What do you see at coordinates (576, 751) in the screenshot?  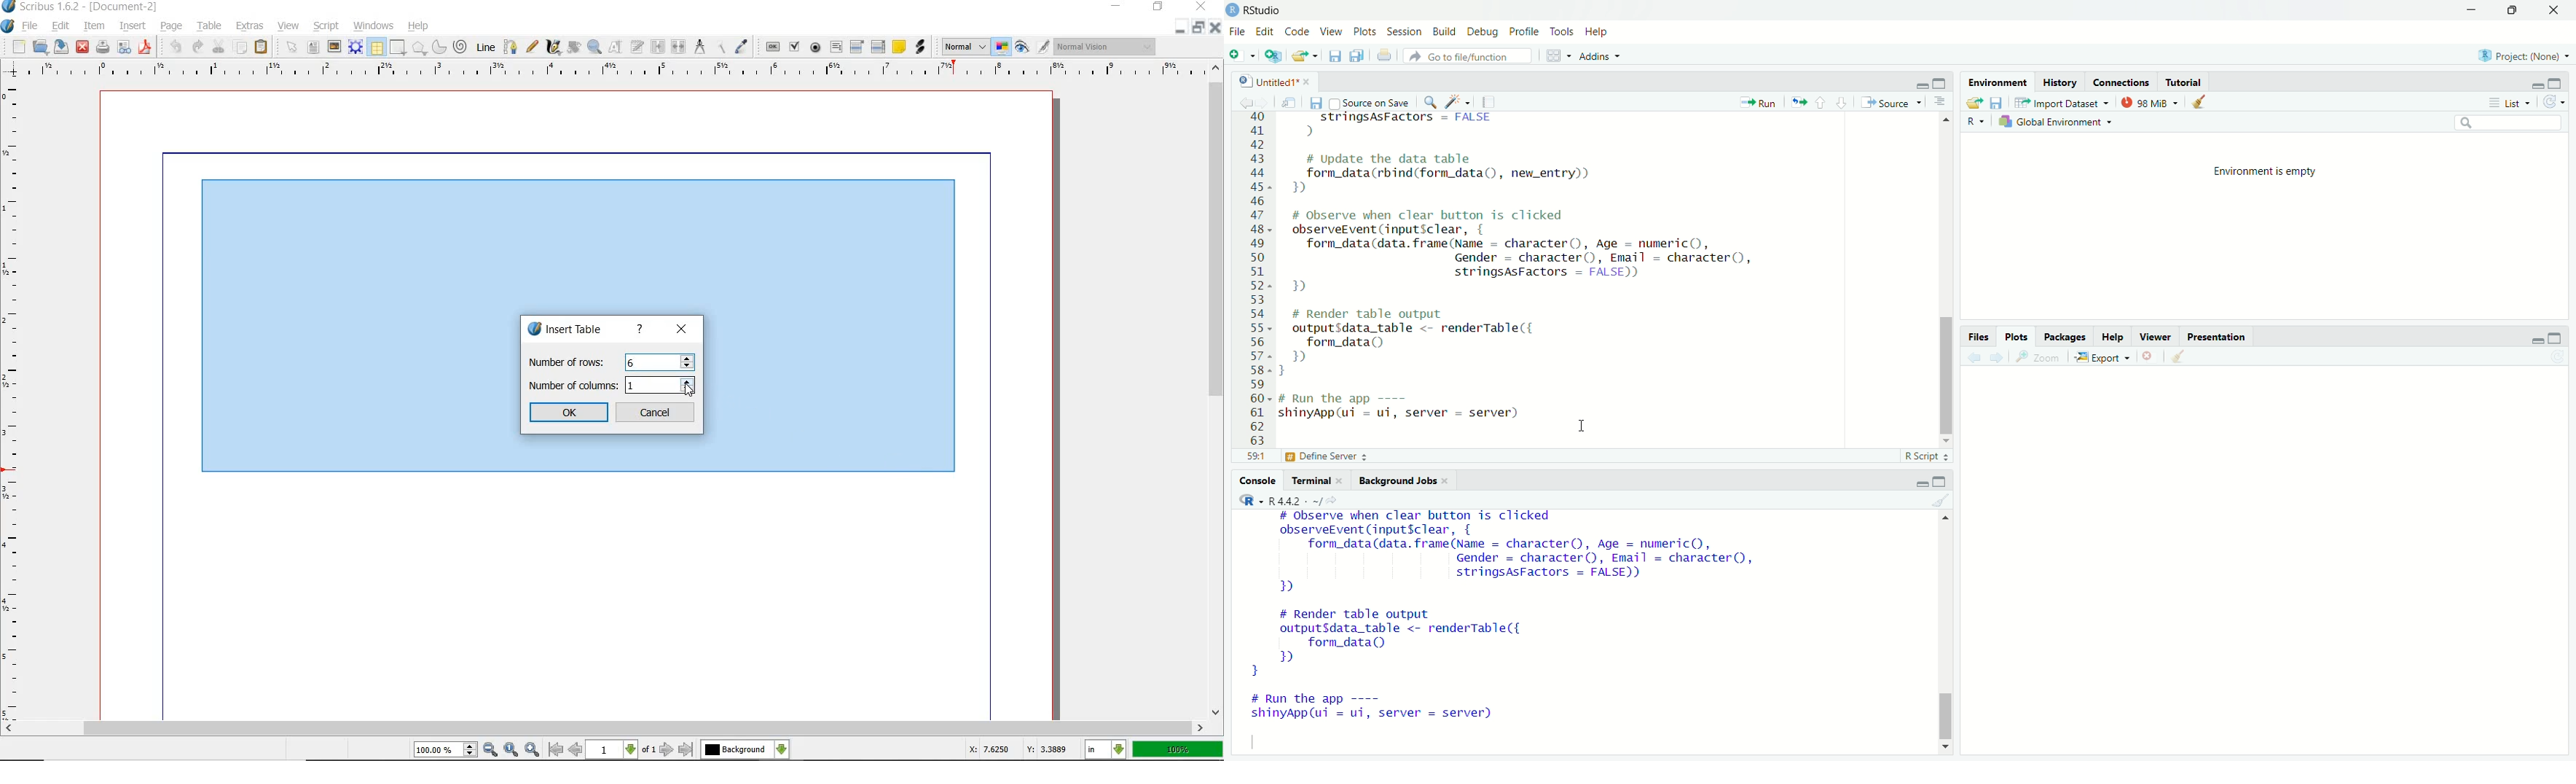 I see `go to previous page` at bounding box center [576, 751].